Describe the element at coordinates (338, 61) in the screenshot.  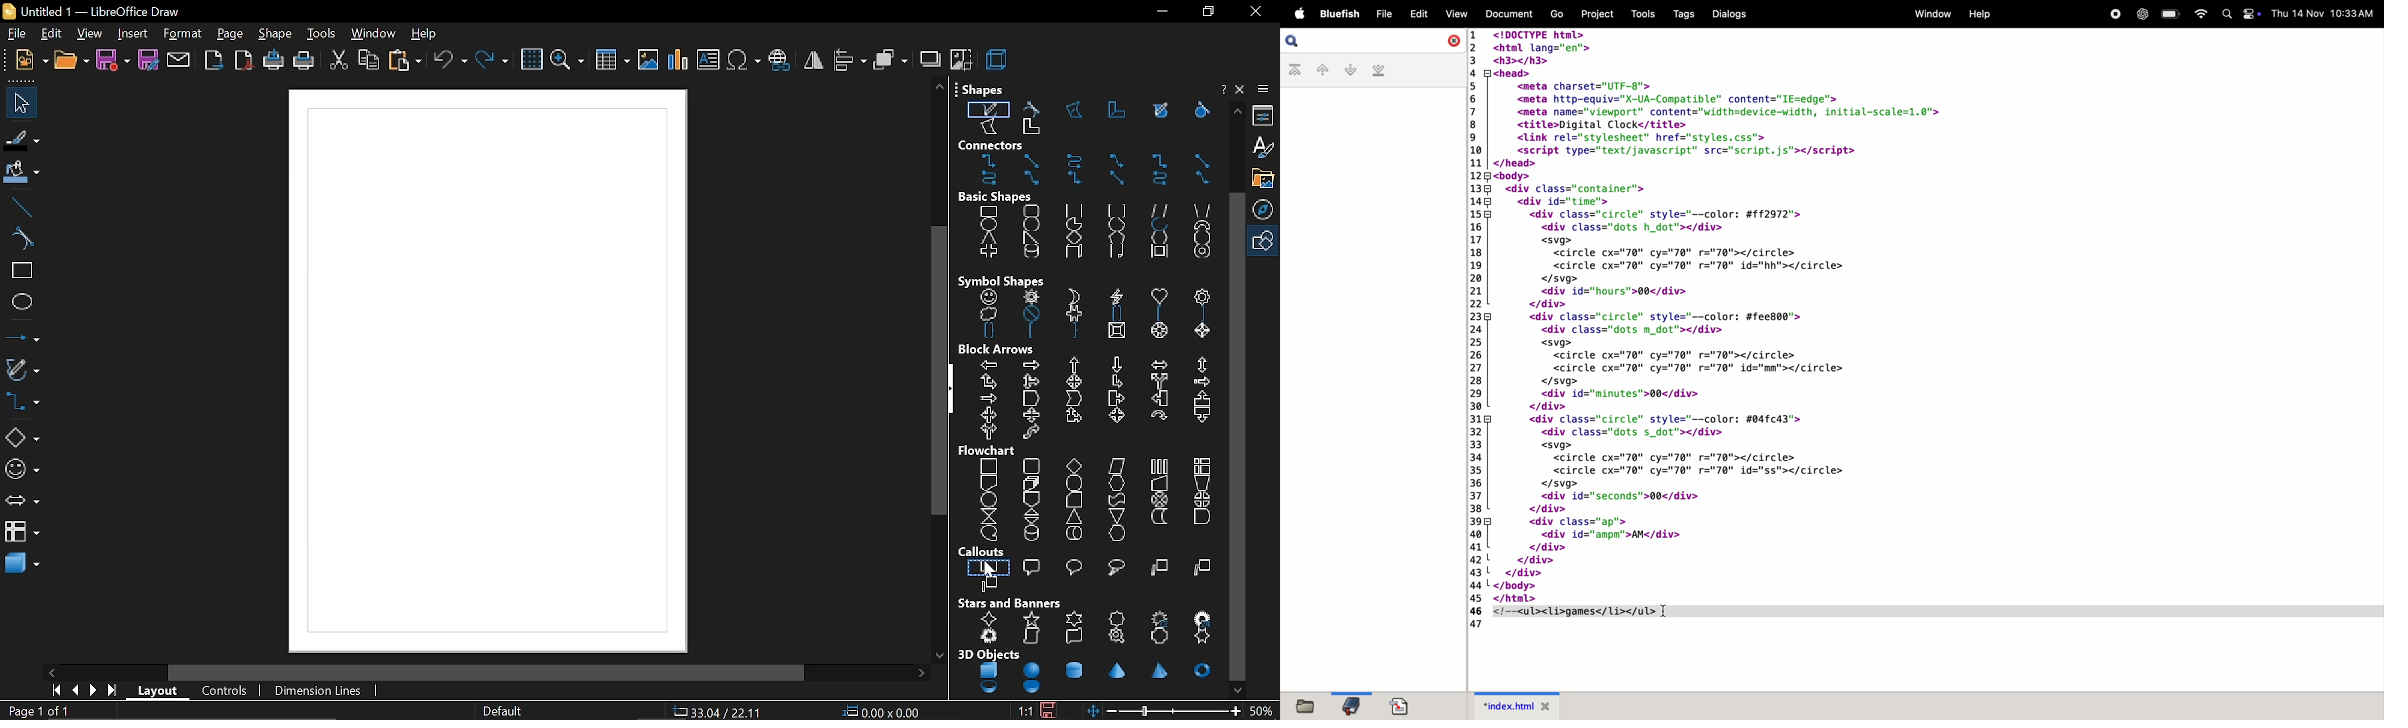
I see `cut` at that location.